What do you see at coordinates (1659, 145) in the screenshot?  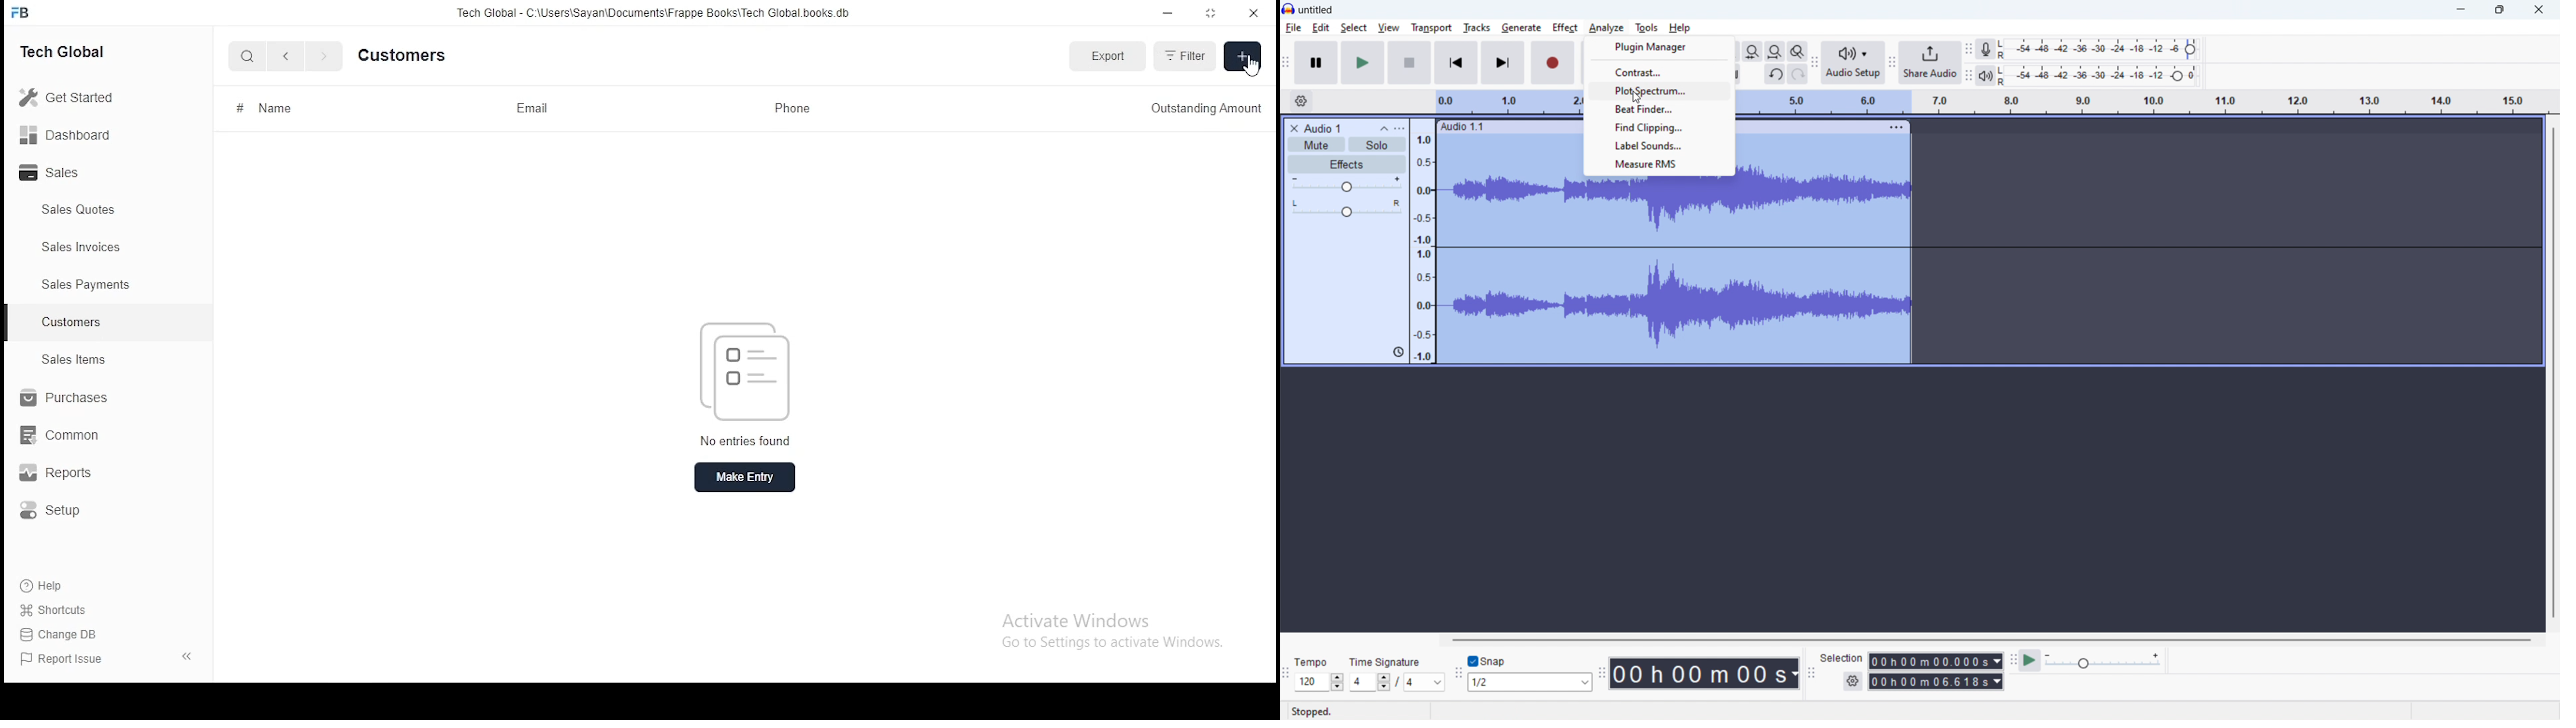 I see `label sounds` at bounding box center [1659, 145].